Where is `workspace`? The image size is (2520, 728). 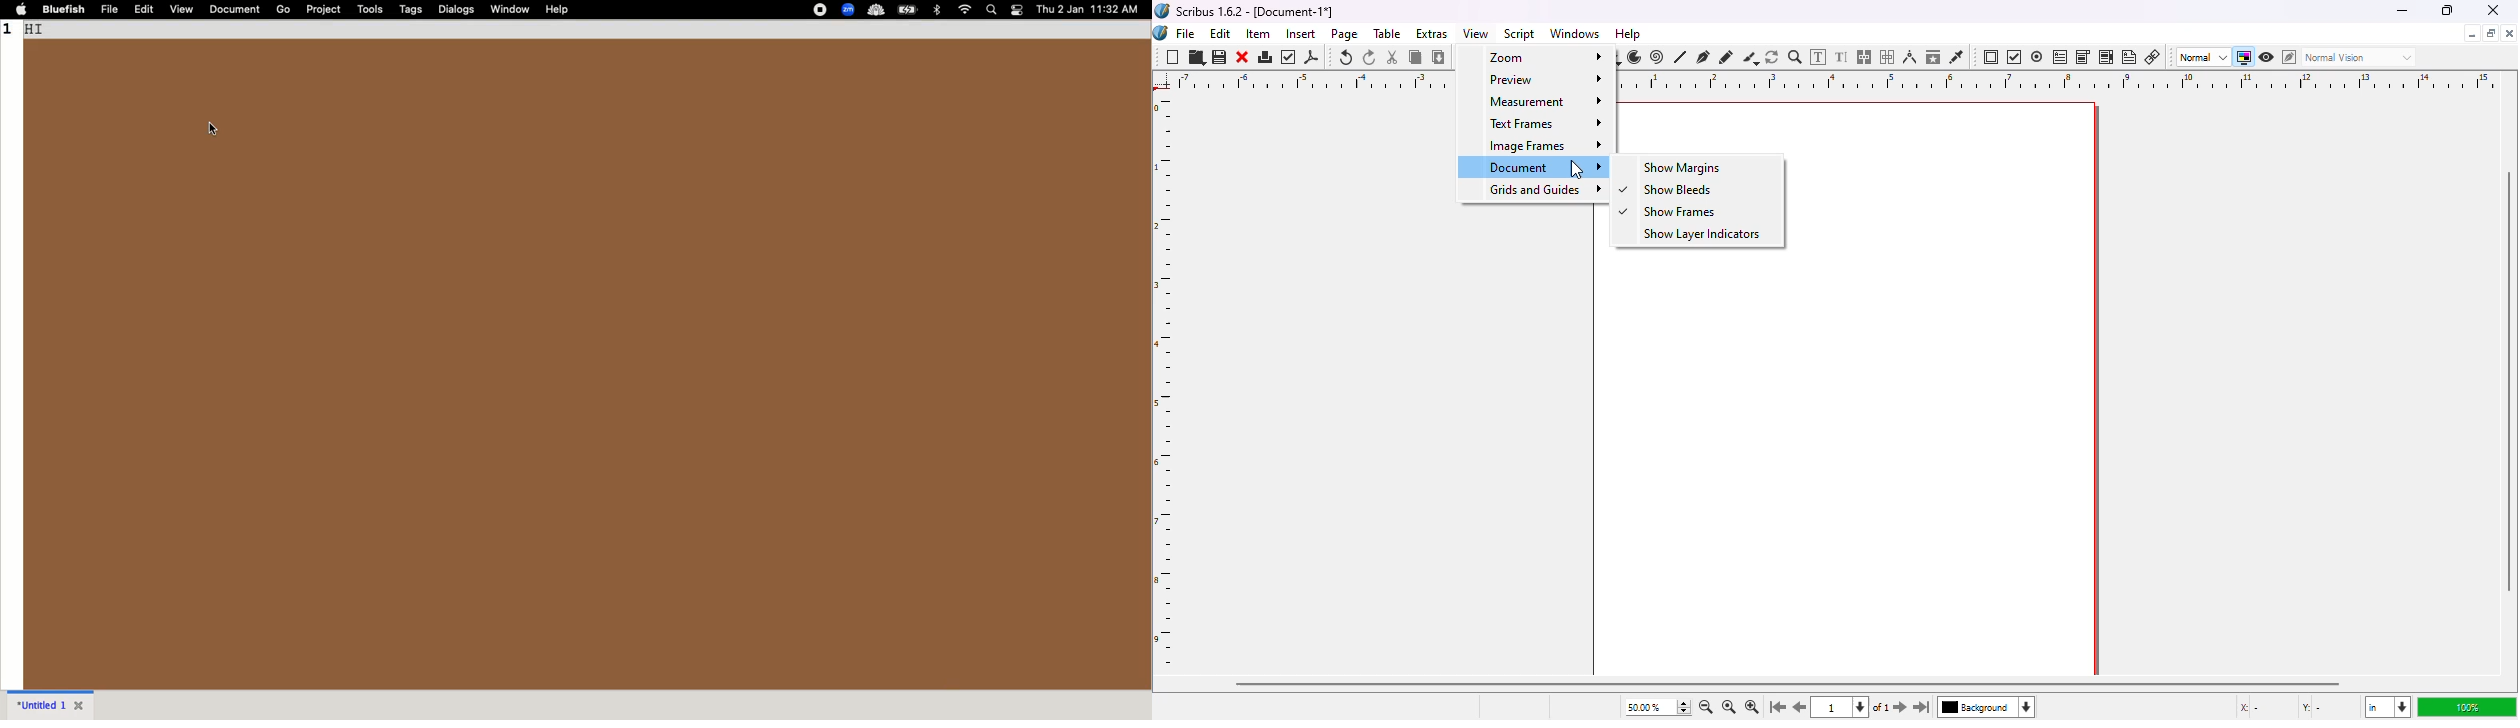 workspace is located at coordinates (1958, 376).